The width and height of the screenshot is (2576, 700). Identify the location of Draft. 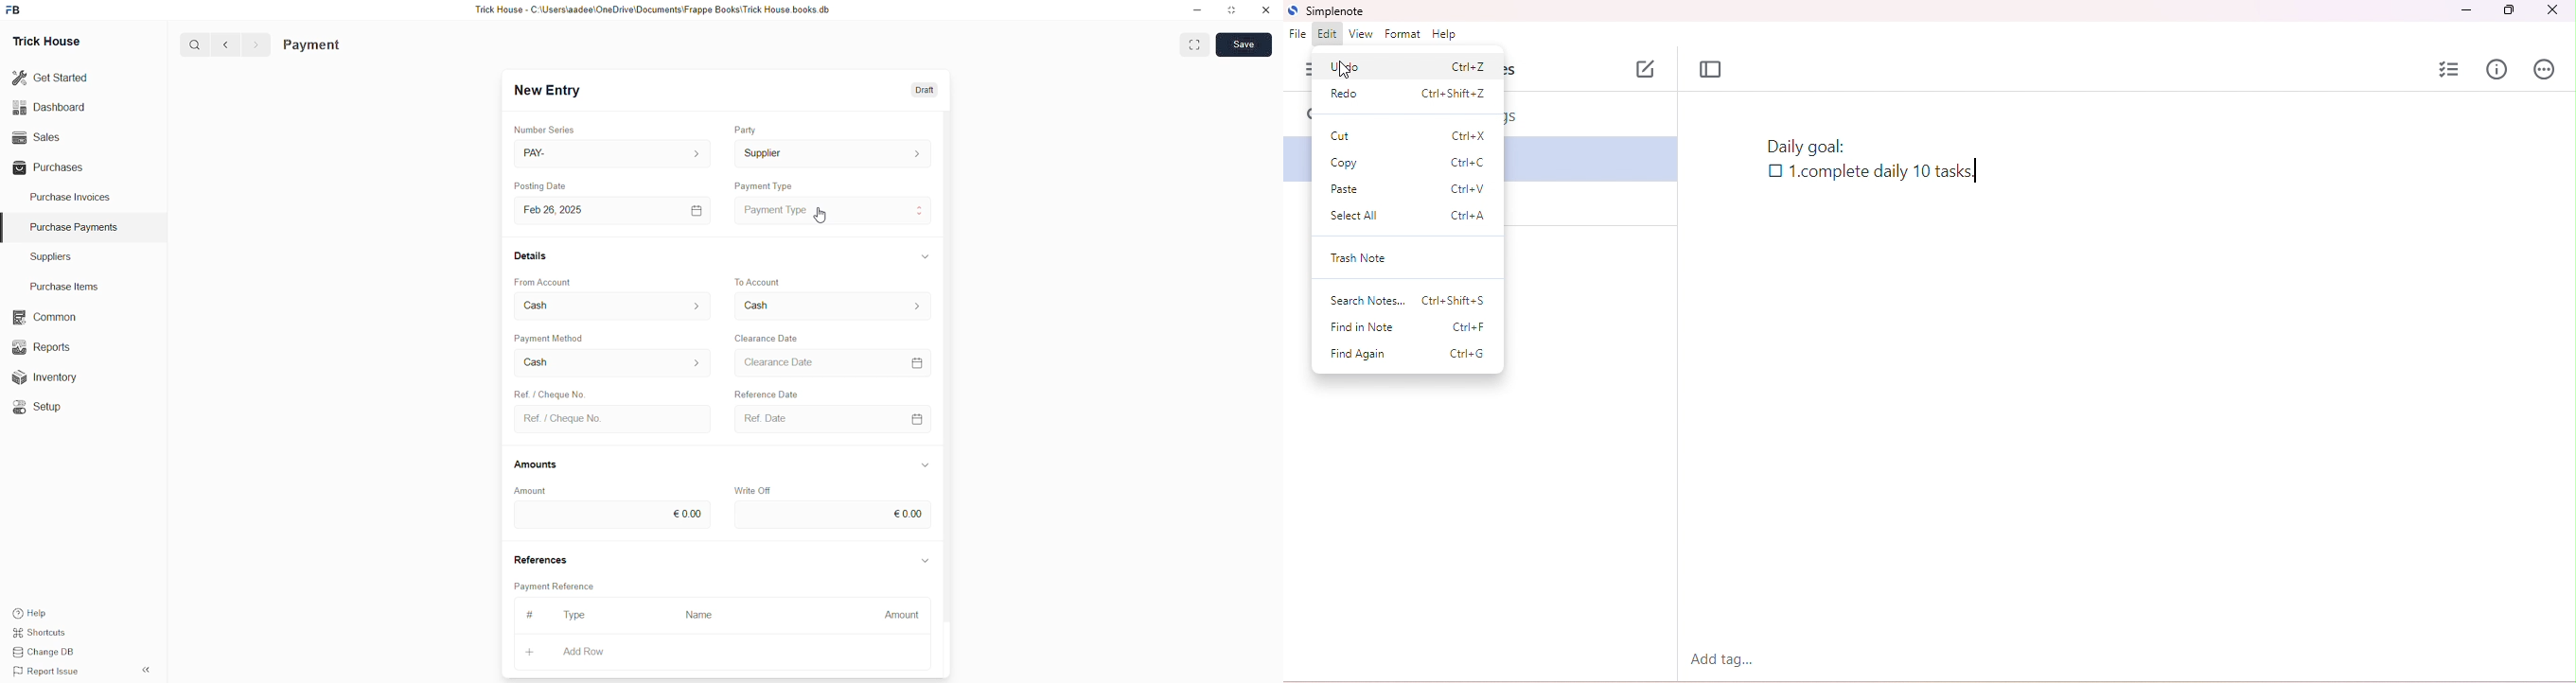
(921, 92).